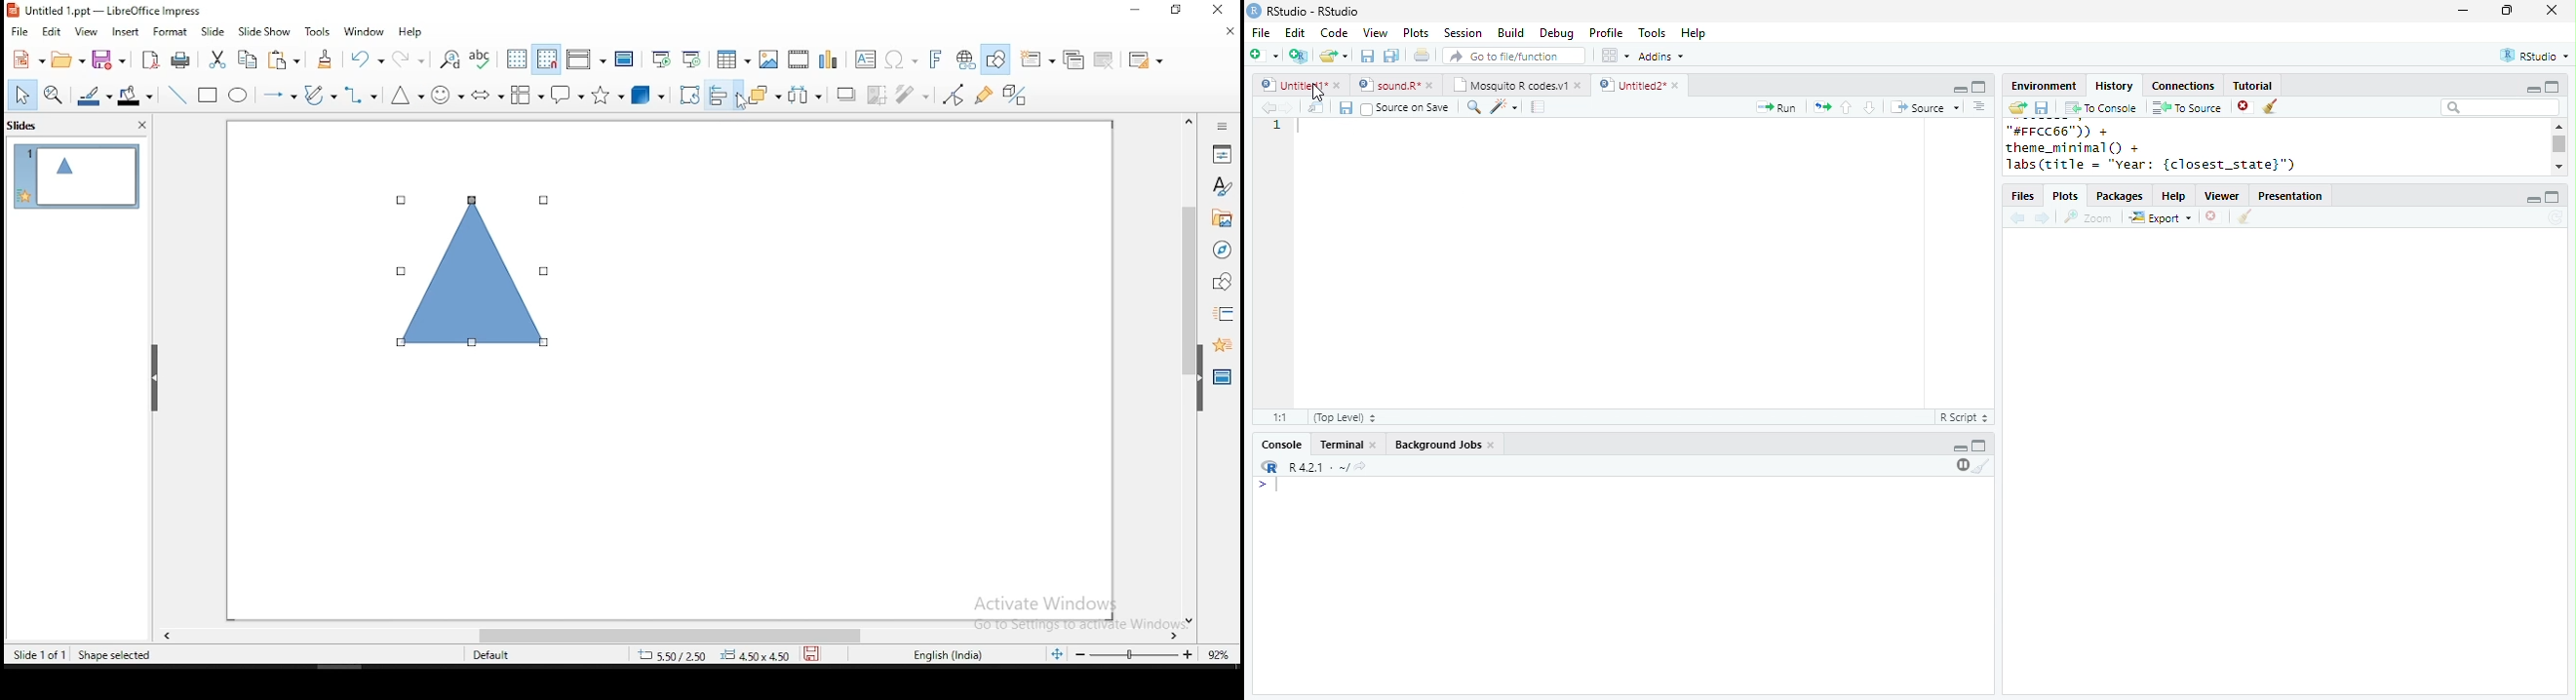  I want to click on forward, so click(2044, 219).